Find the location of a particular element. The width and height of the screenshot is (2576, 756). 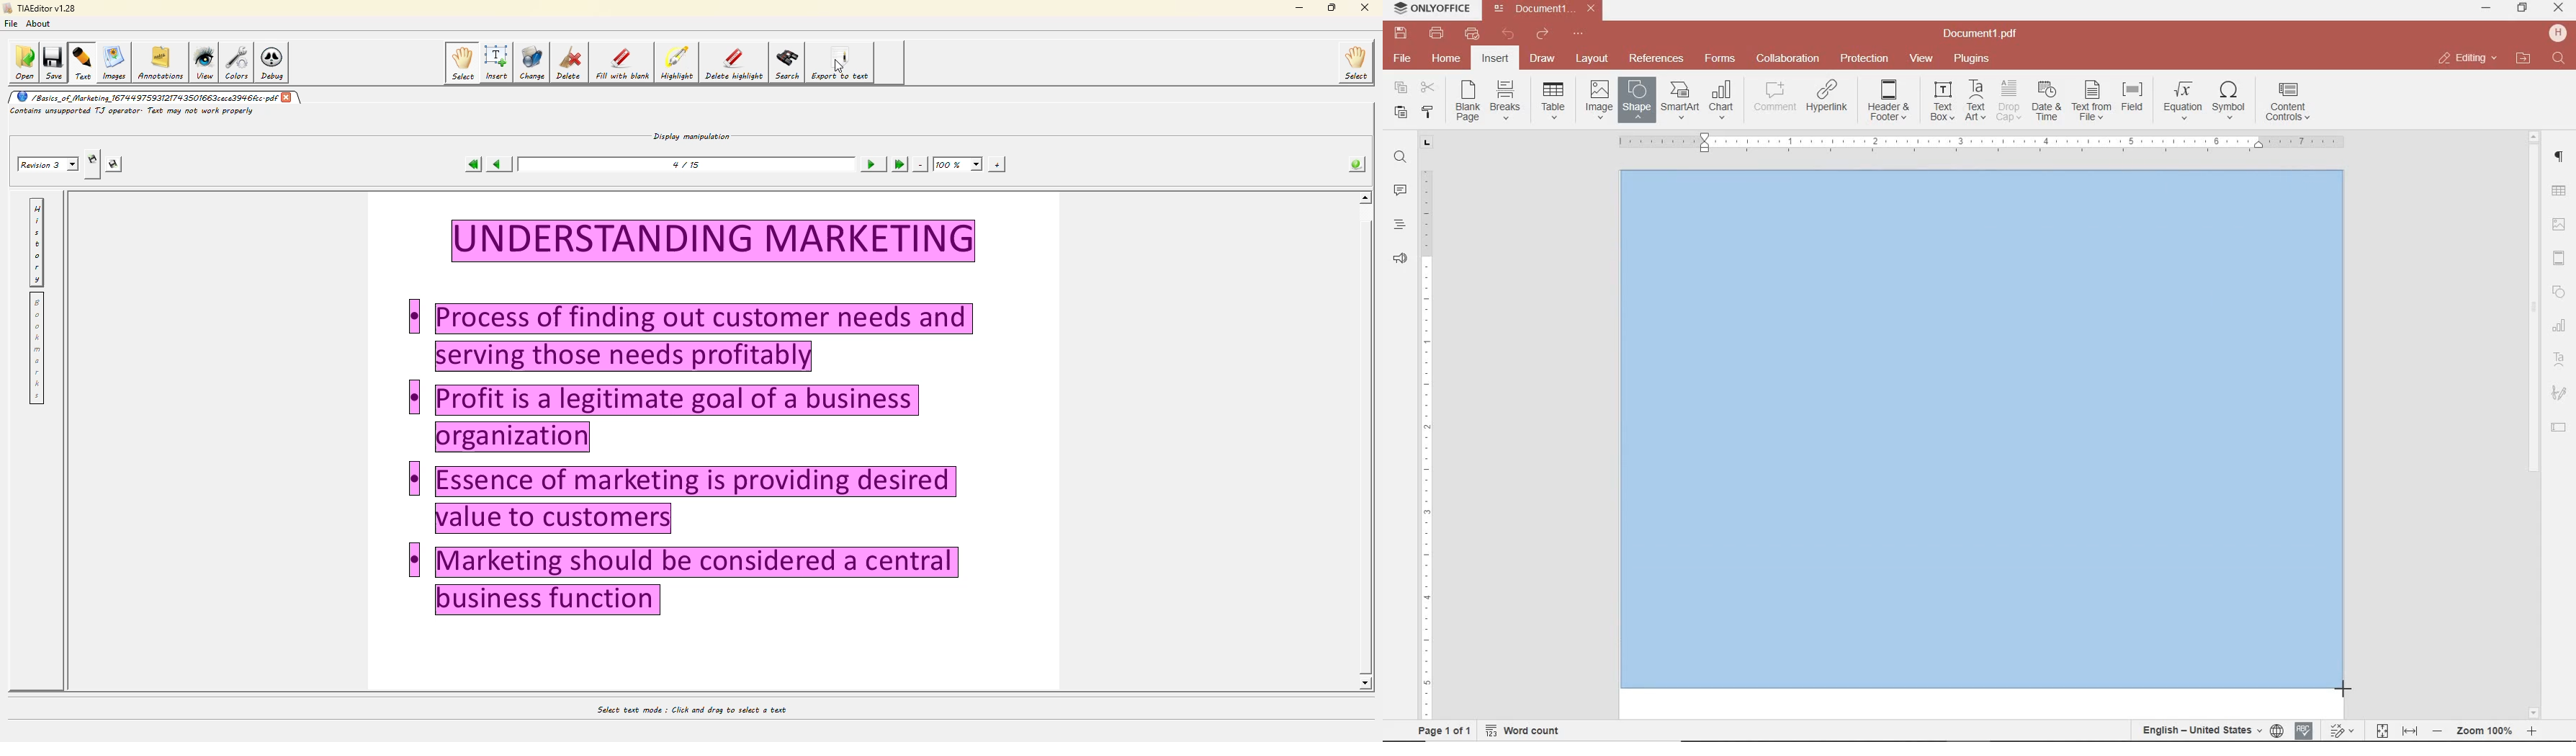

SIGNATURE is located at coordinates (2559, 394).